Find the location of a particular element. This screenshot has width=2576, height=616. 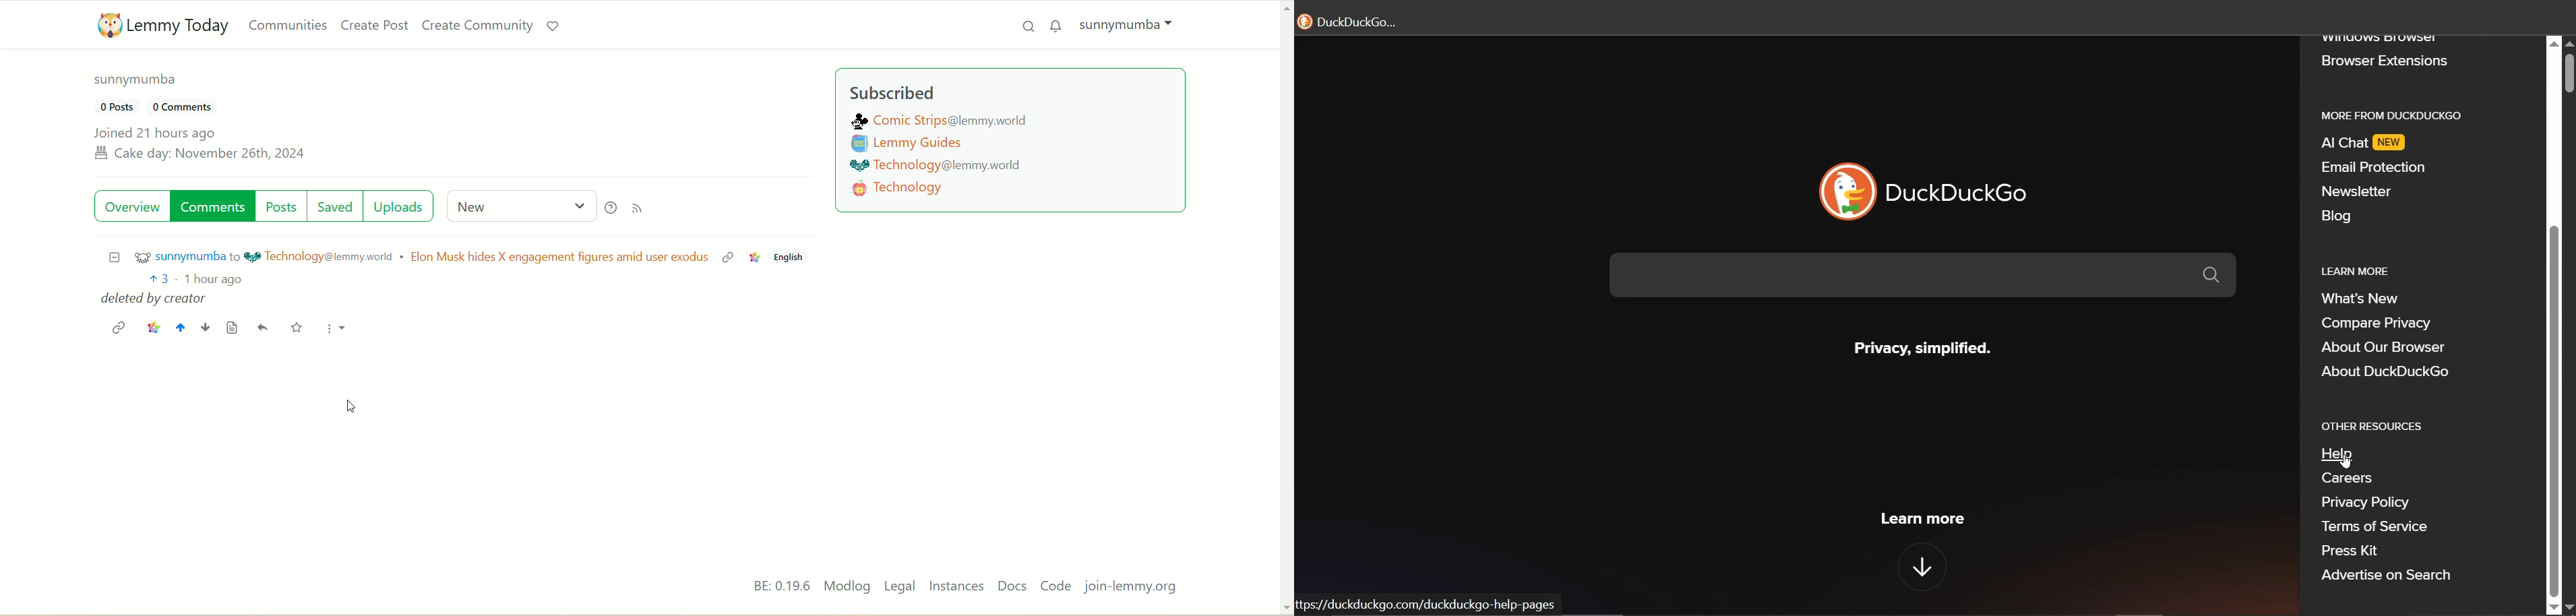

Code is located at coordinates (1057, 586).